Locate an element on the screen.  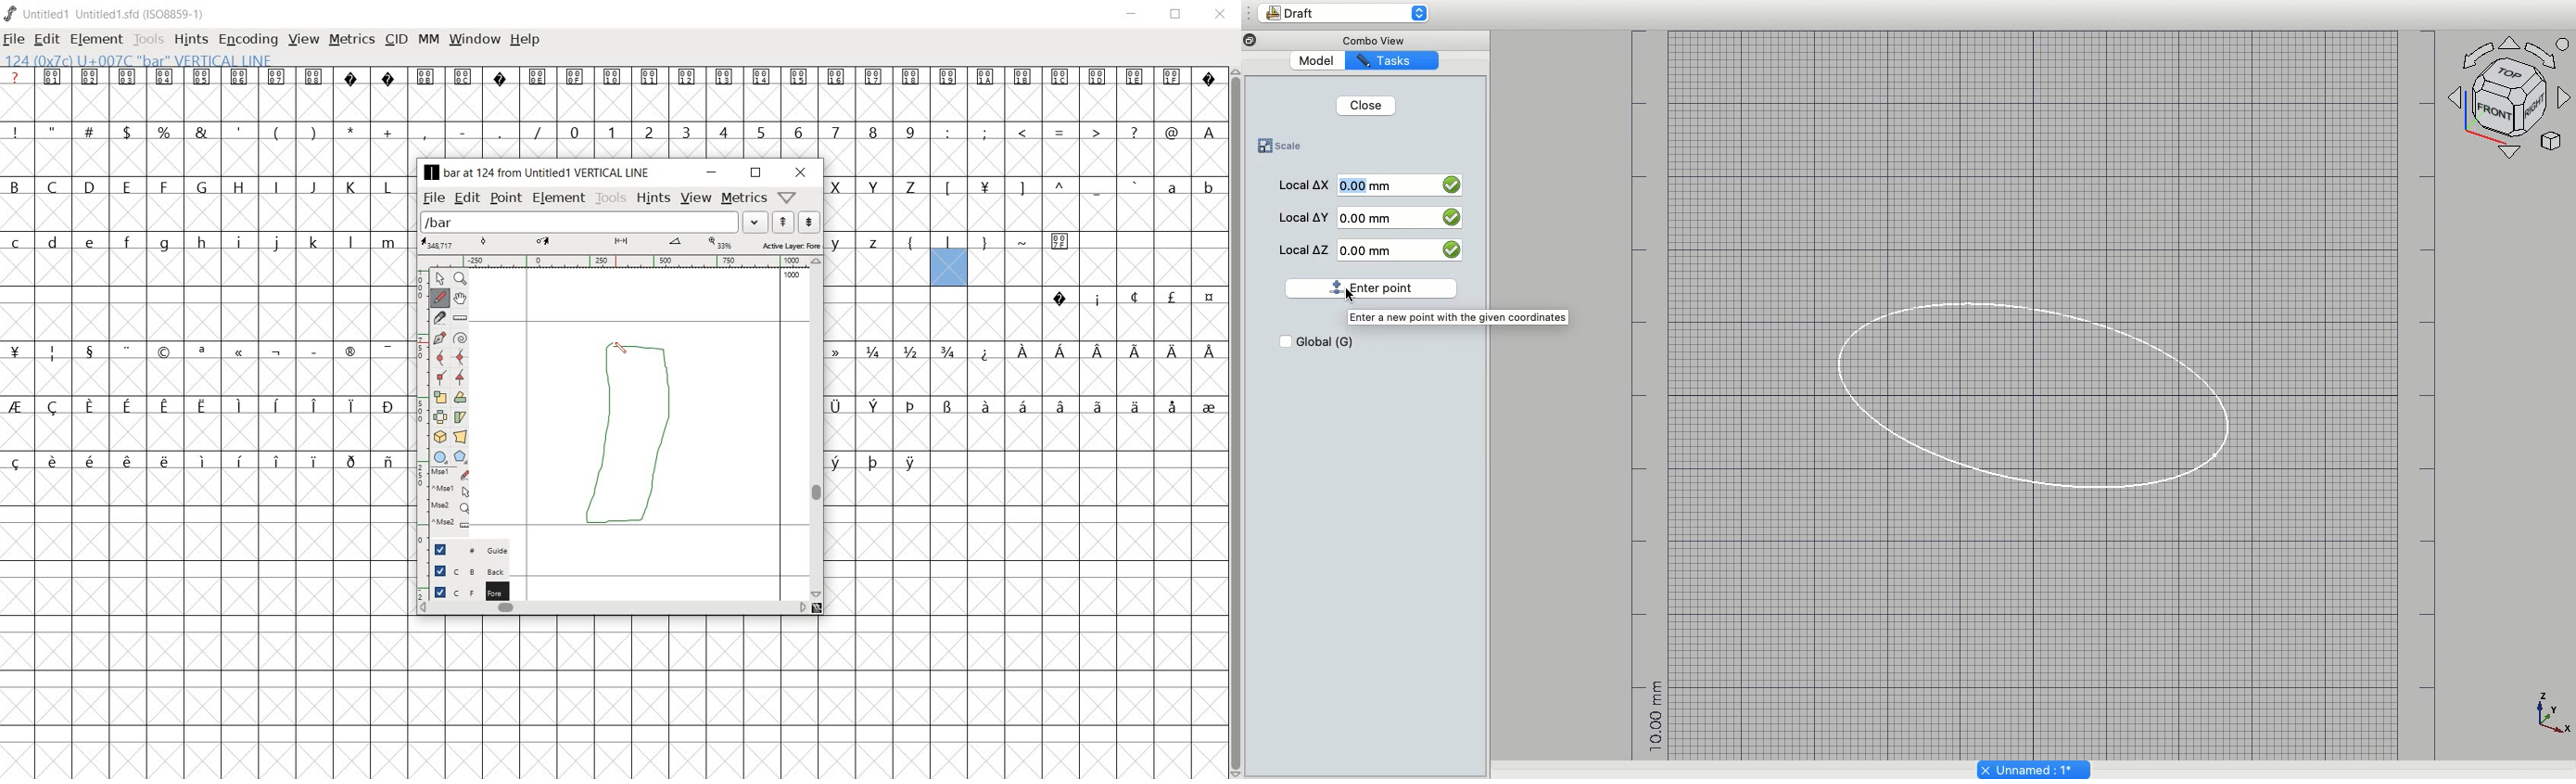
mse2 is located at coordinates (443, 508).